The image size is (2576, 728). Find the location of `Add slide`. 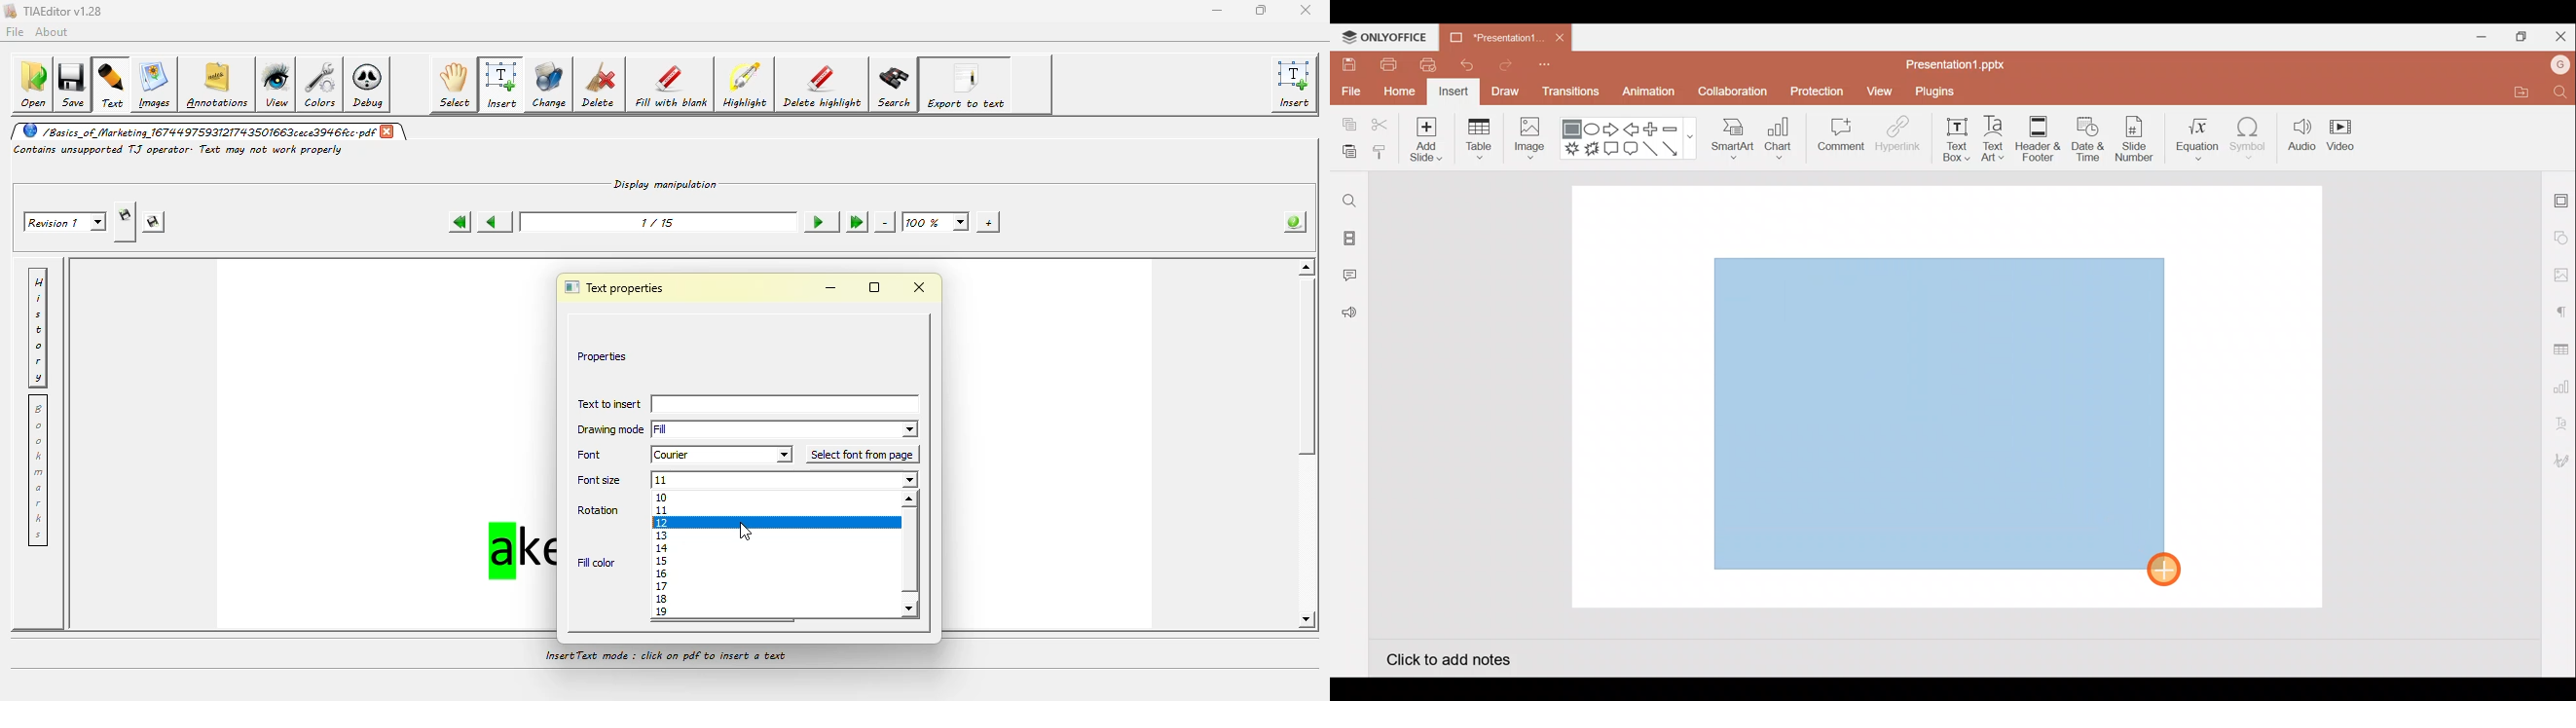

Add slide is located at coordinates (1424, 136).